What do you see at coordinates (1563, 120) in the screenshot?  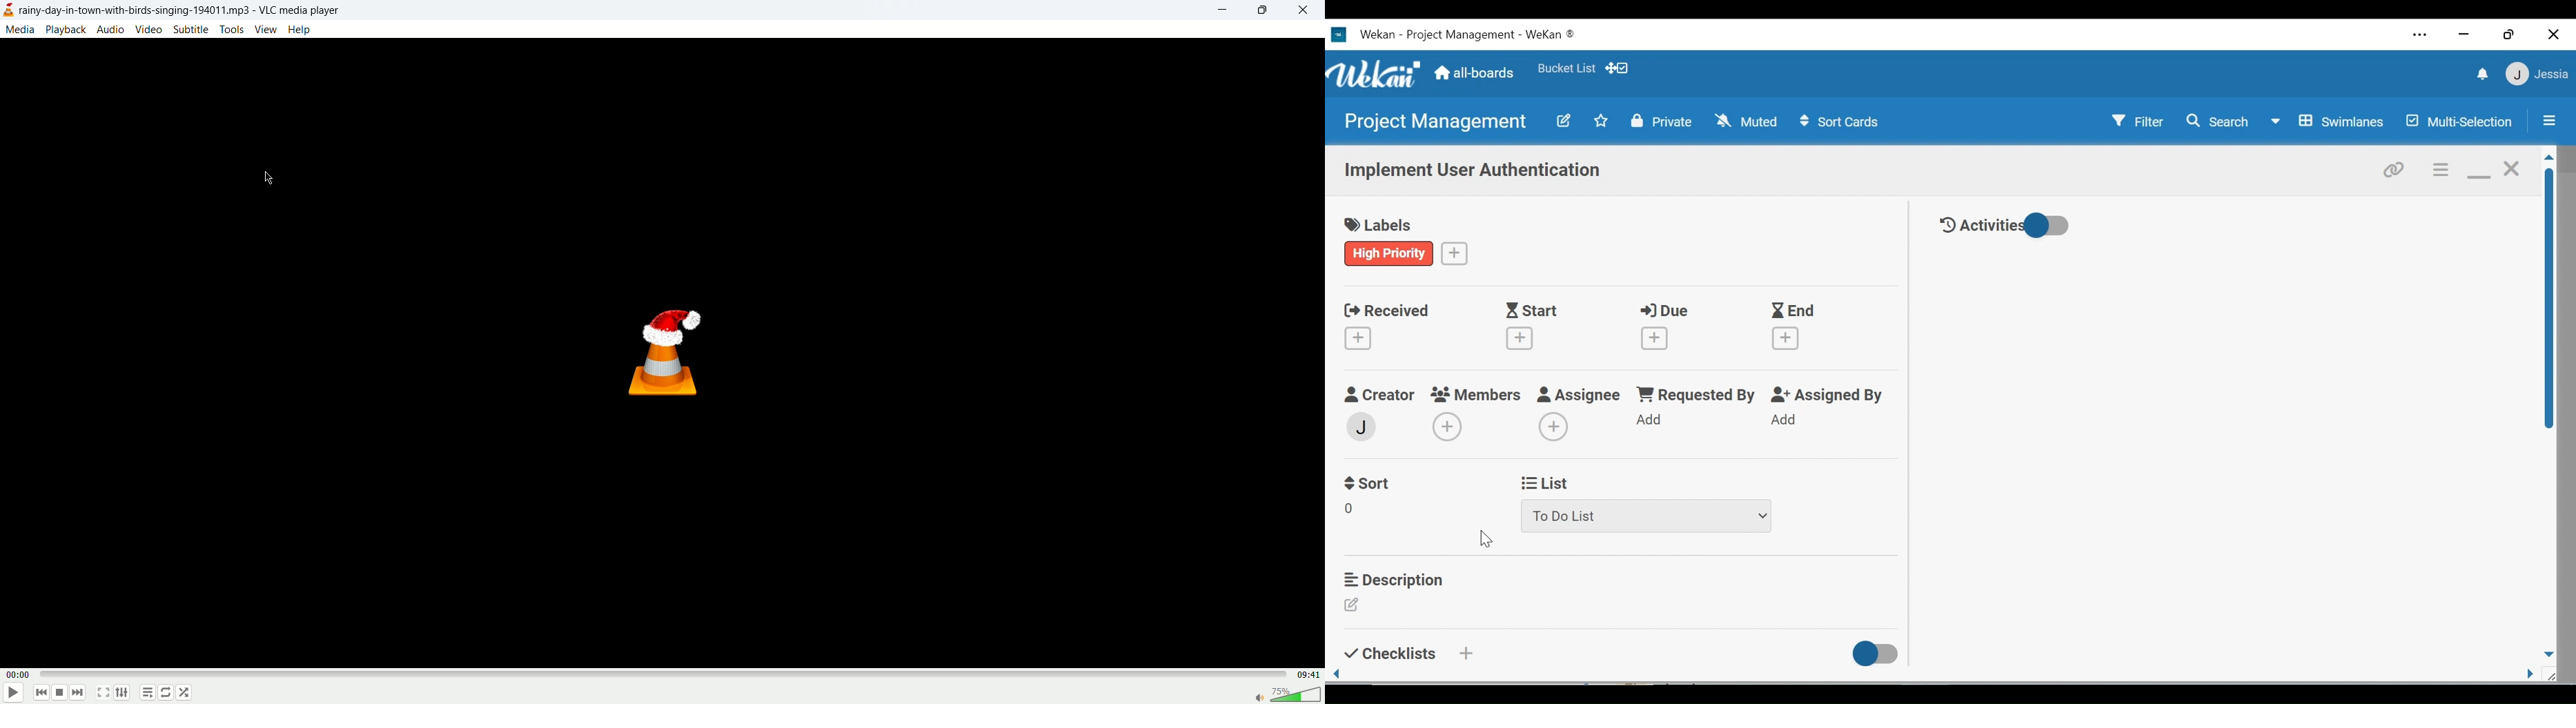 I see `edit` at bounding box center [1563, 120].